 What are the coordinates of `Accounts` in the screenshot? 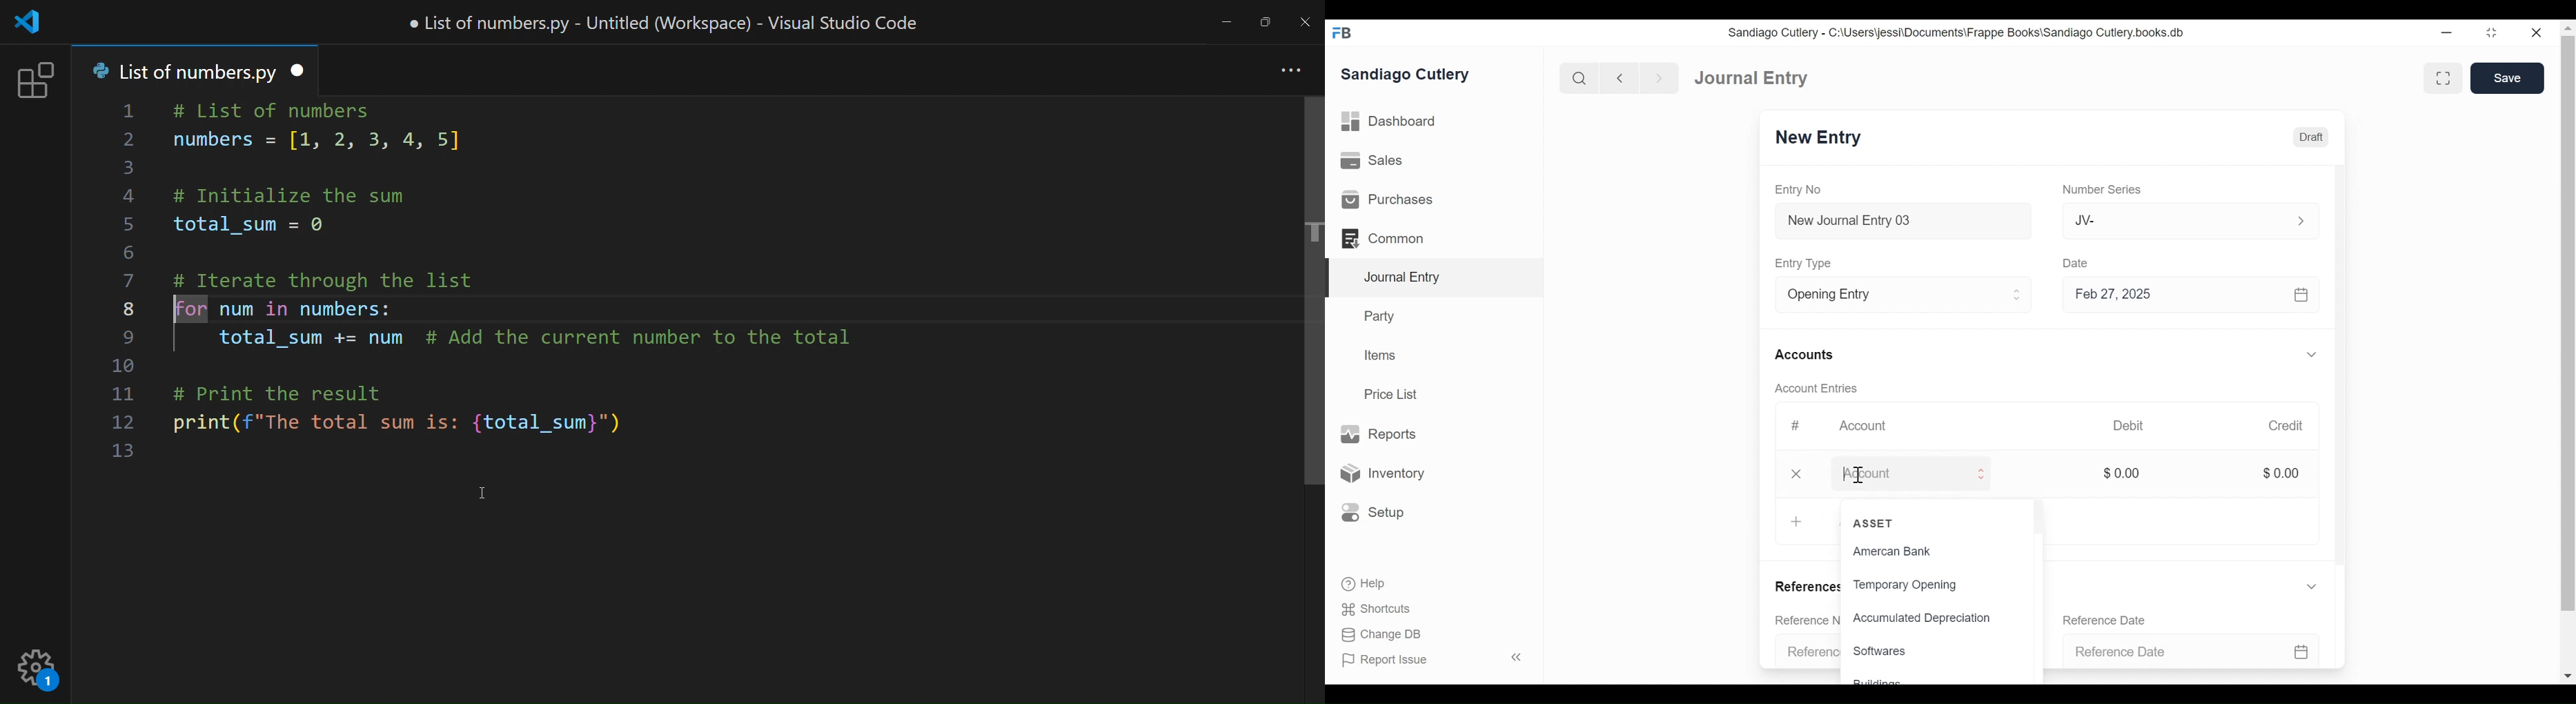 It's located at (1803, 355).